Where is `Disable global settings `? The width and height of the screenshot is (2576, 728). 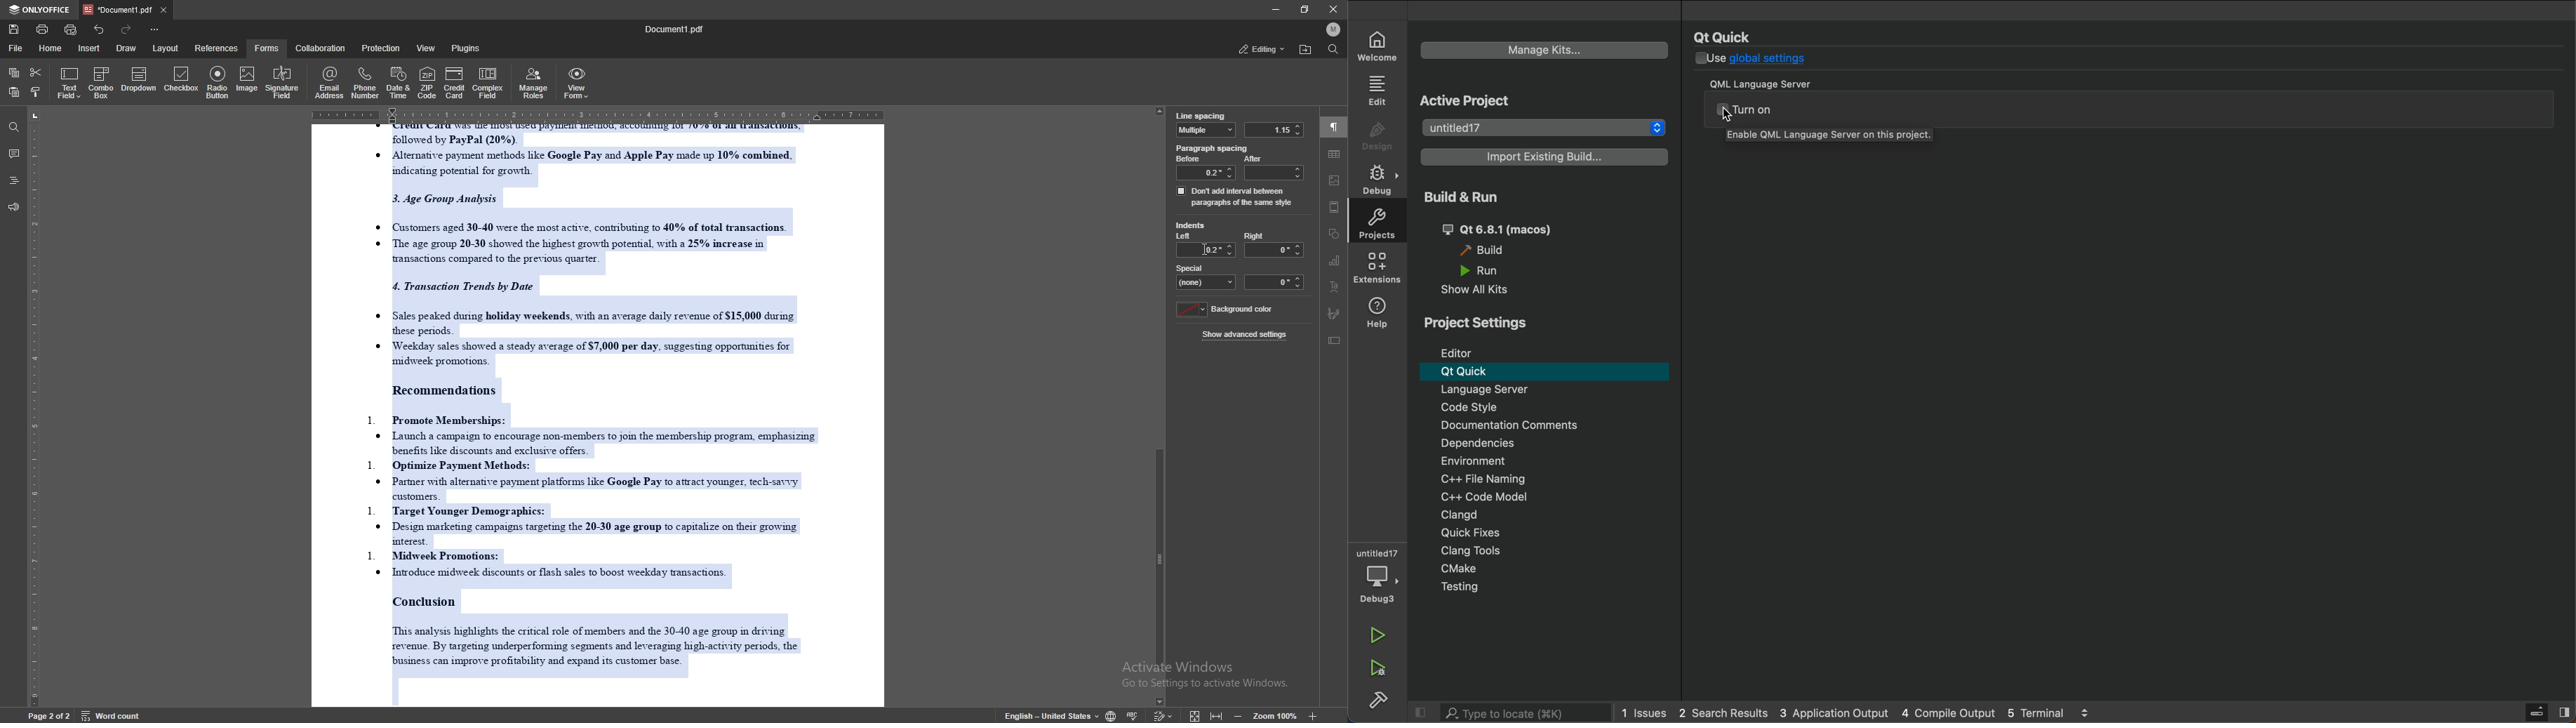
Disable global settings  is located at coordinates (1764, 61).